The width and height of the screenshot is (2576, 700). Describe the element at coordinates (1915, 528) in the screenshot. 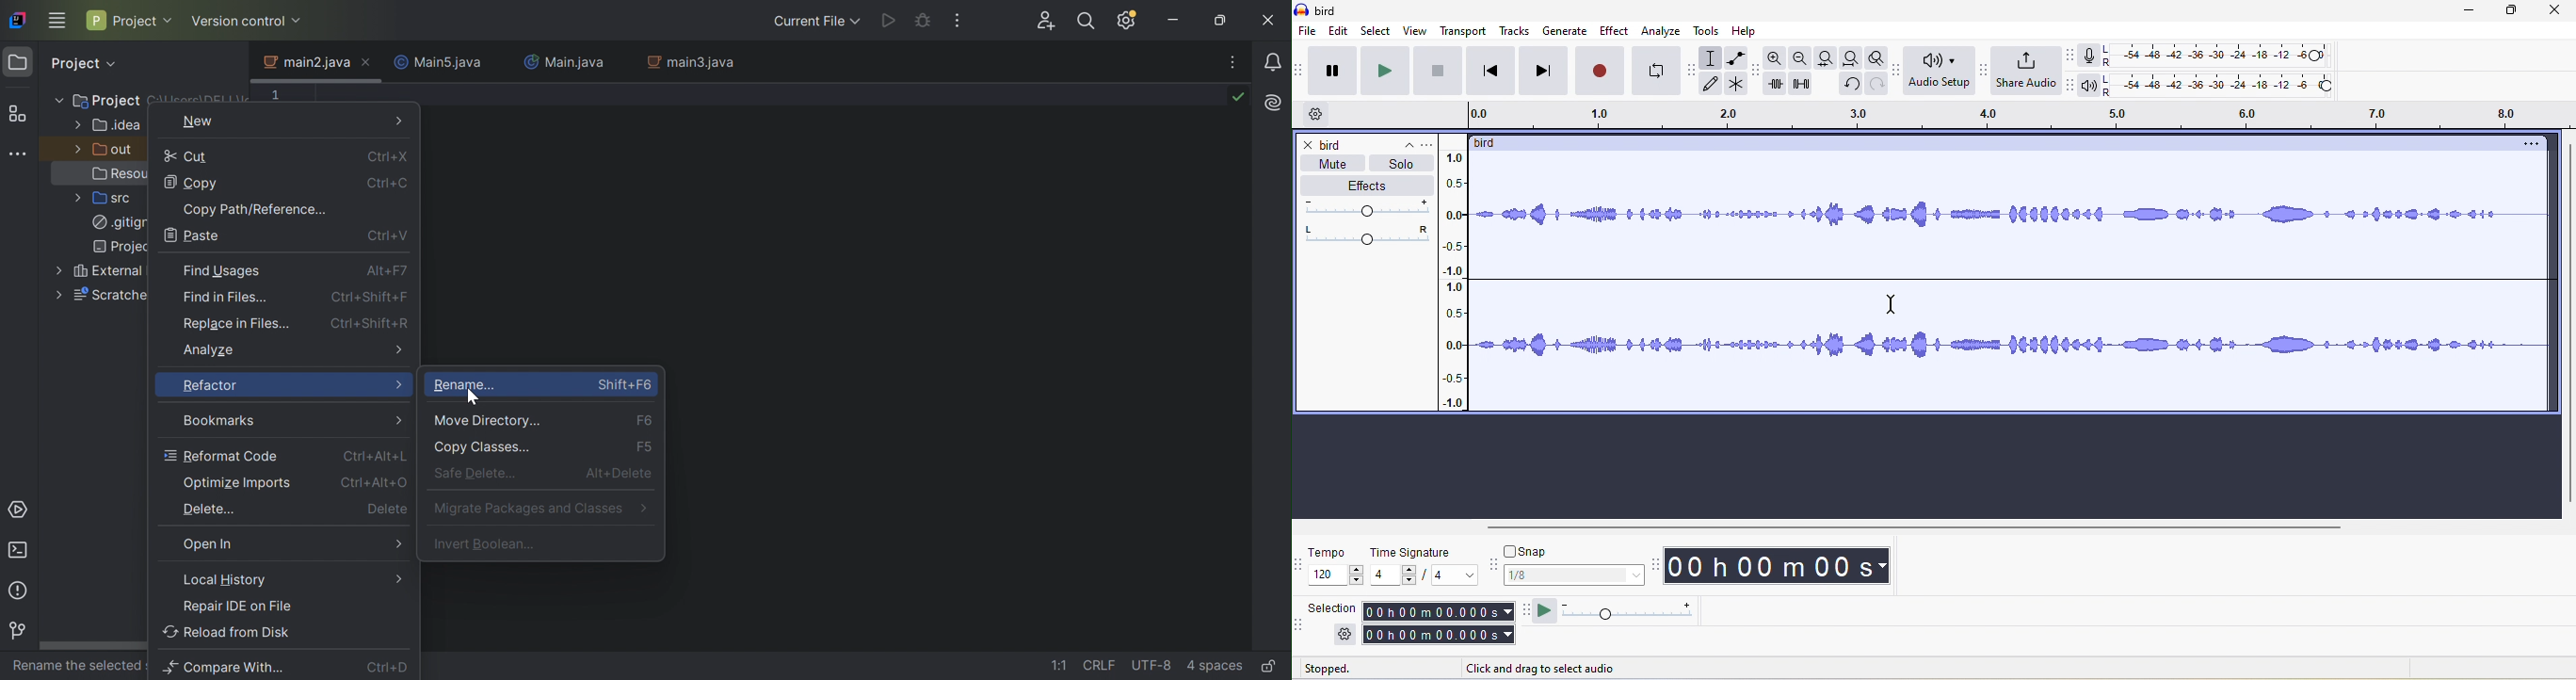

I see `horizontal scroll bar` at that location.